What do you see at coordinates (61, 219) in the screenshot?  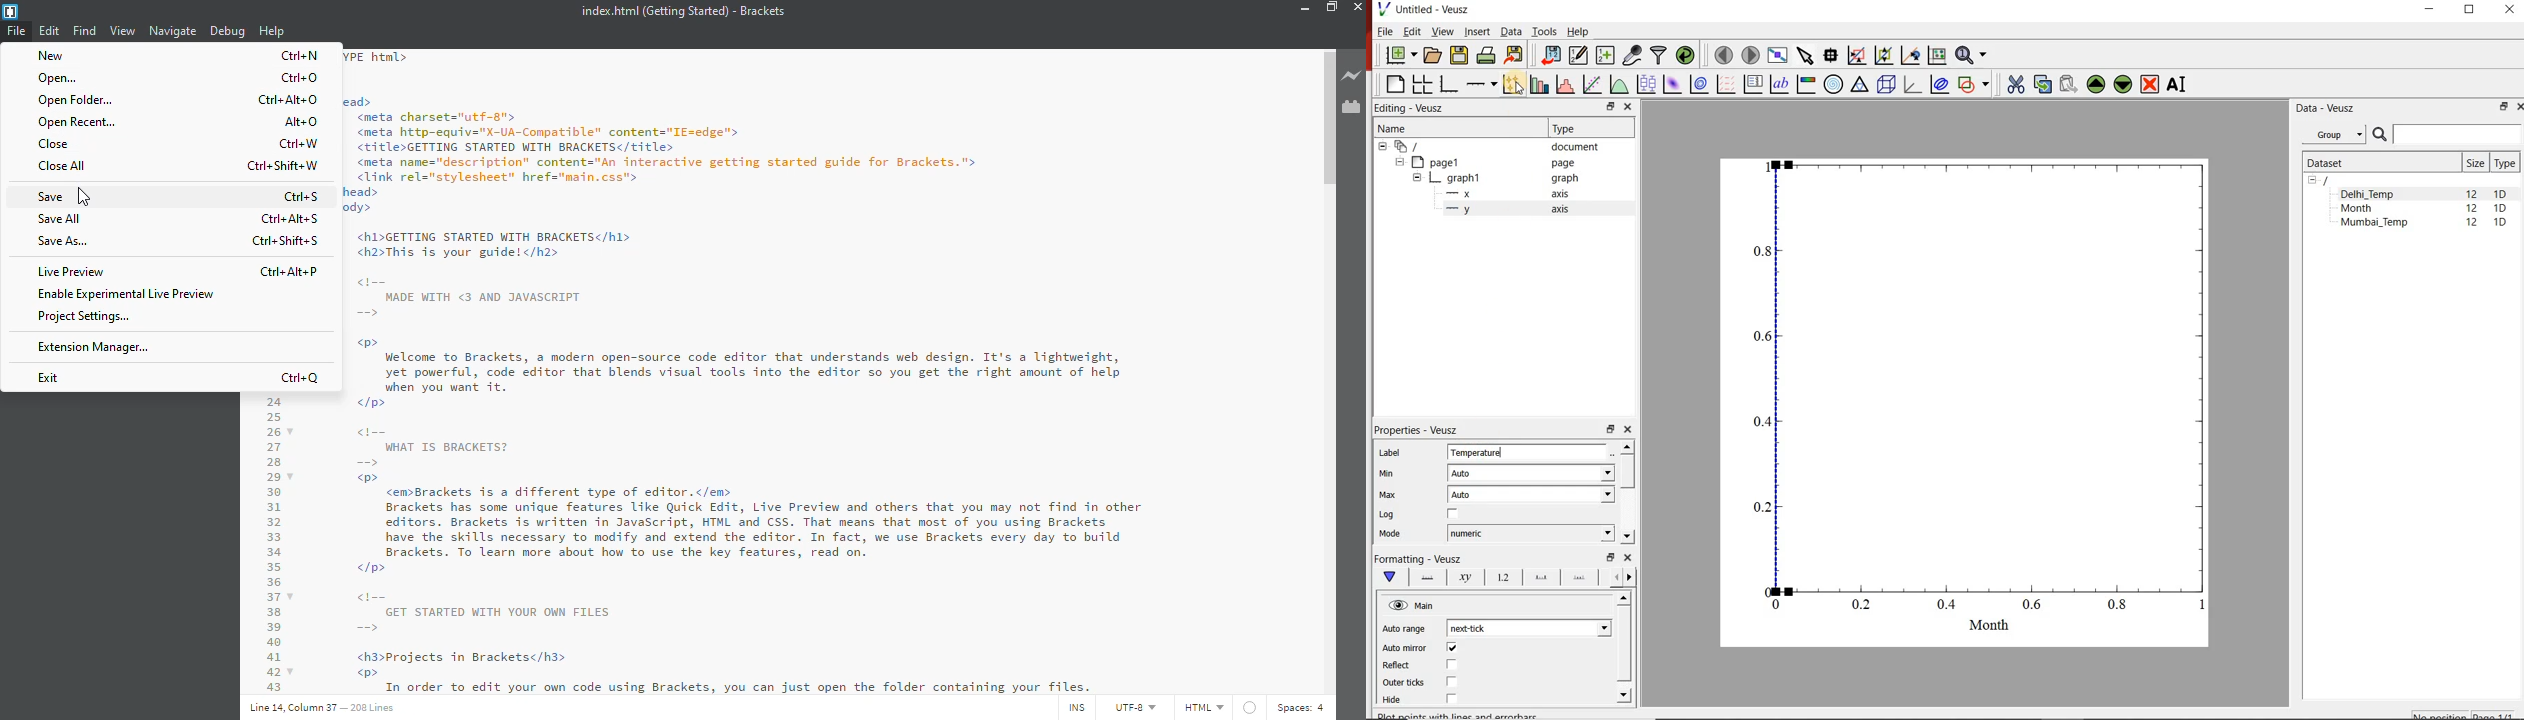 I see `save all` at bounding box center [61, 219].